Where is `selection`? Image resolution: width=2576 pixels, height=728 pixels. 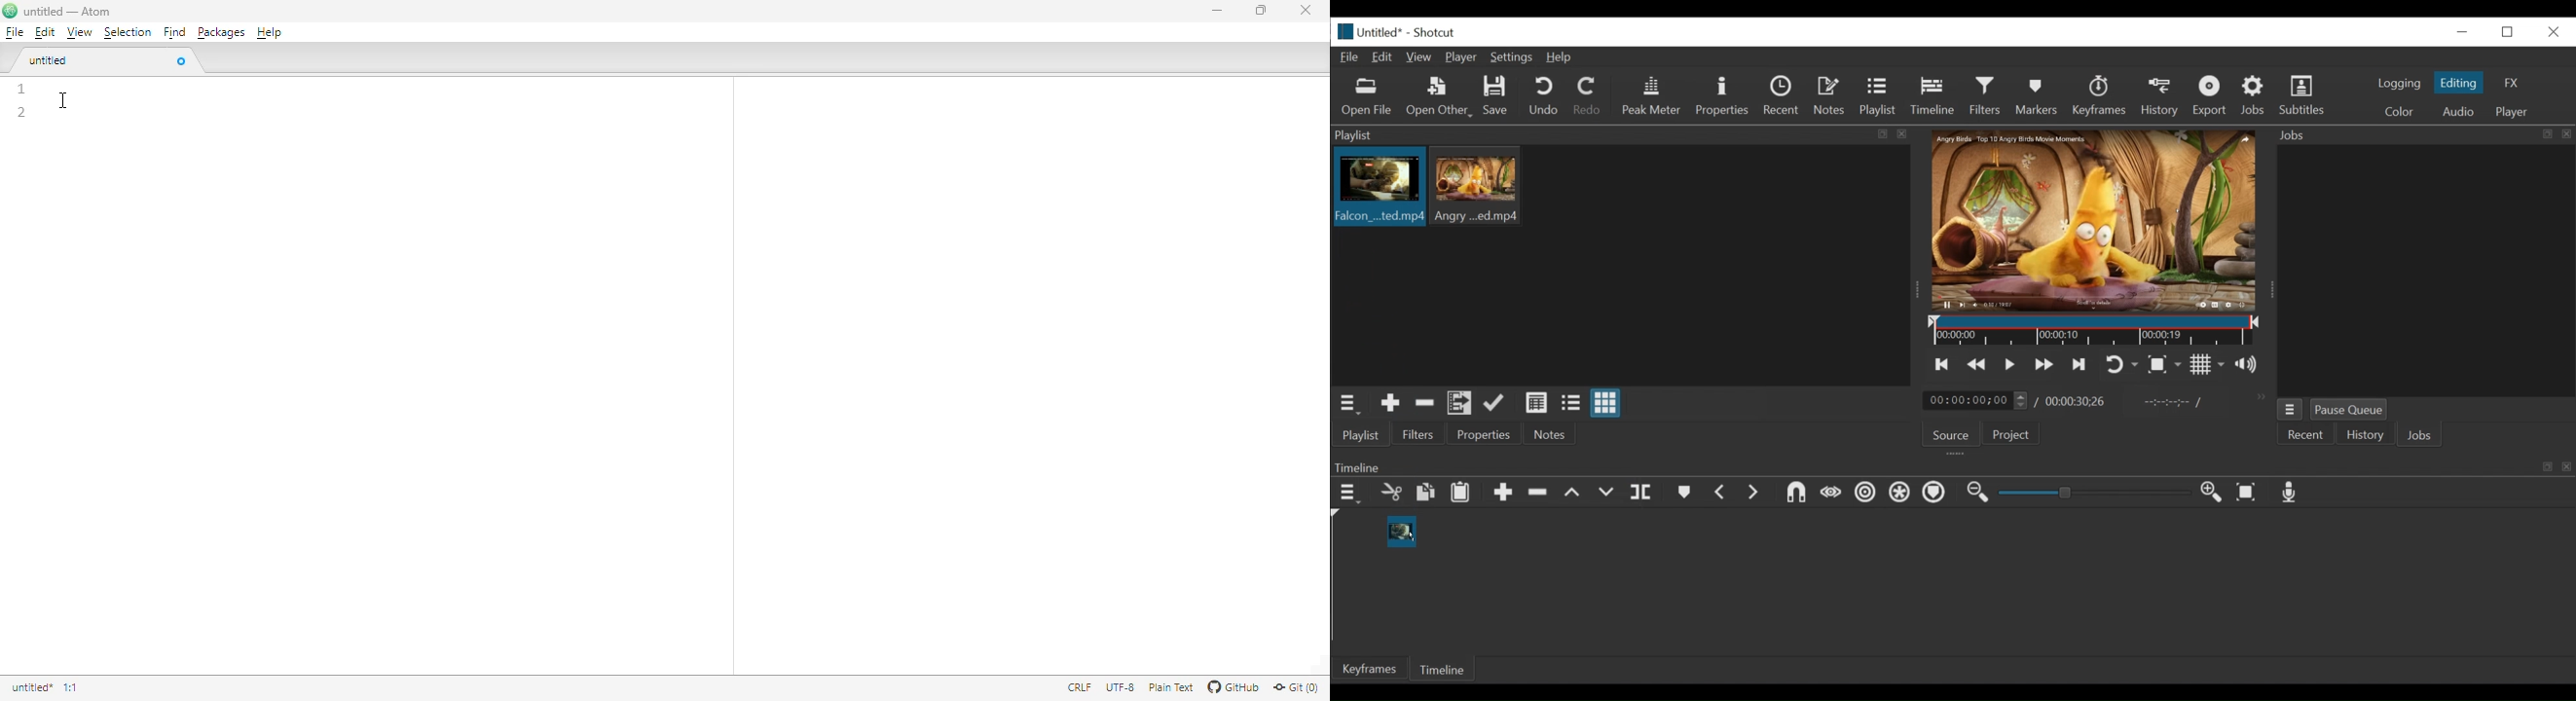
selection is located at coordinates (128, 33).